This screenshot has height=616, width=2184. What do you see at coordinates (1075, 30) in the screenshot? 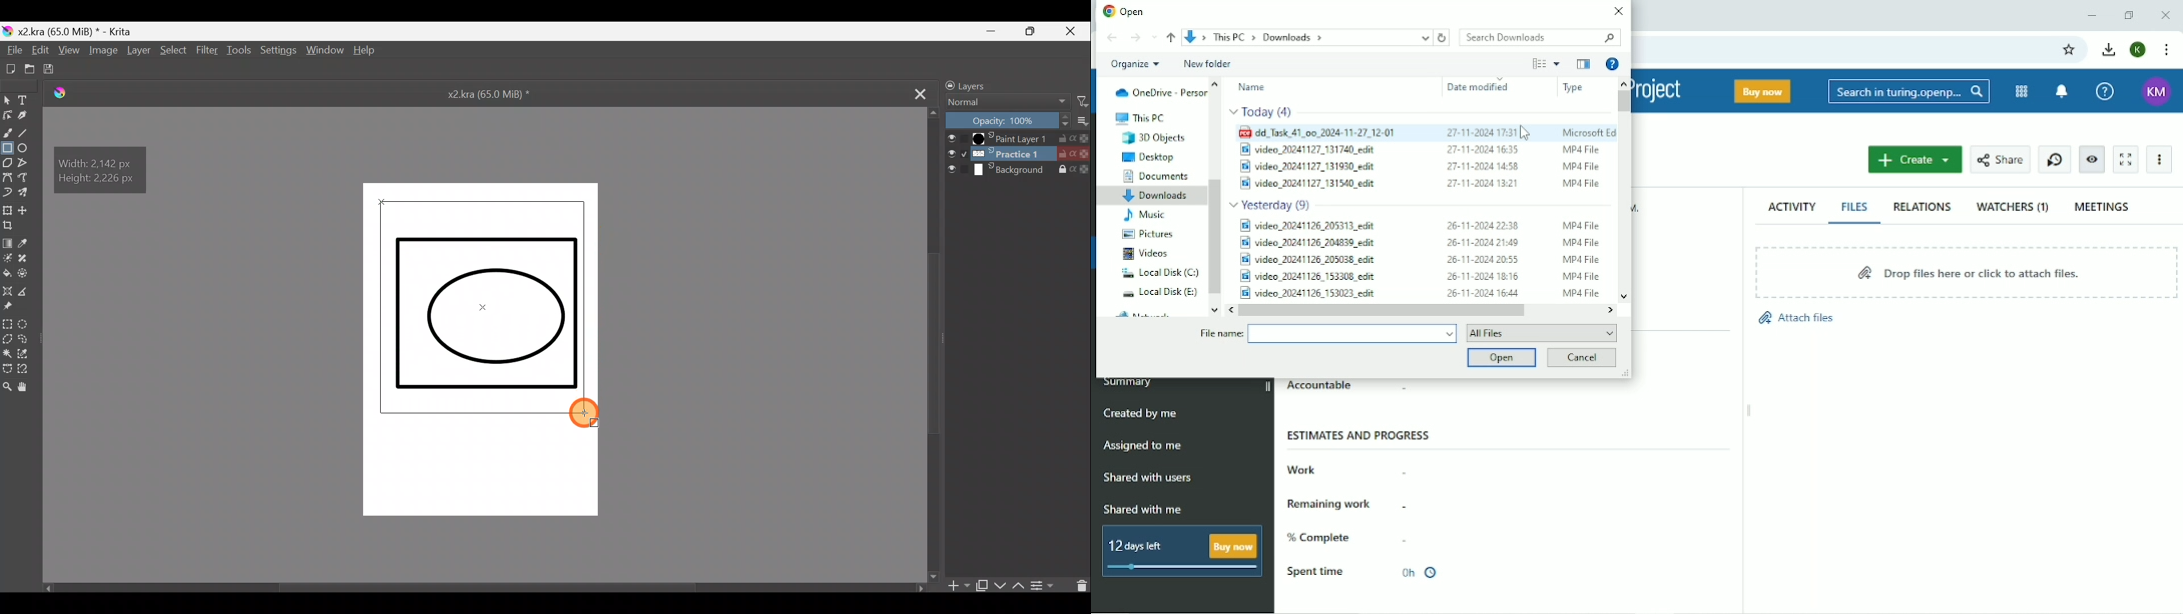
I see `Close` at bounding box center [1075, 30].